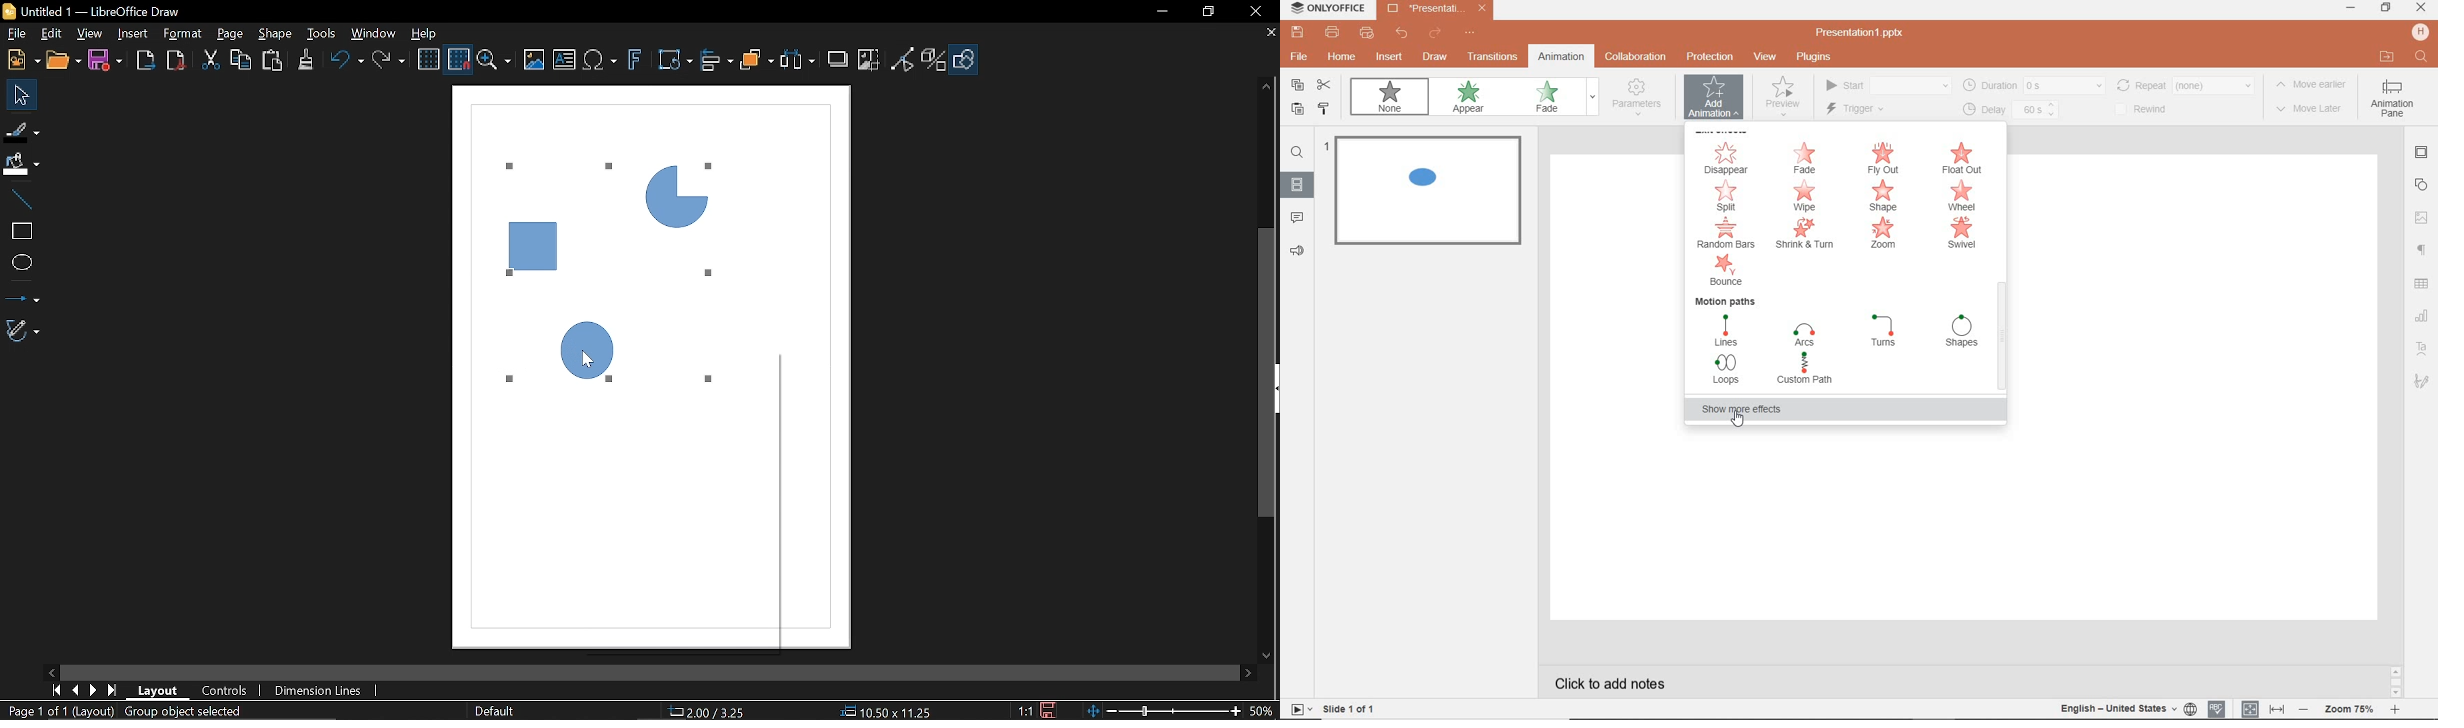 Image resolution: width=2464 pixels, height=728 pixels. I want to click on start slide show, so click(1297, 709).